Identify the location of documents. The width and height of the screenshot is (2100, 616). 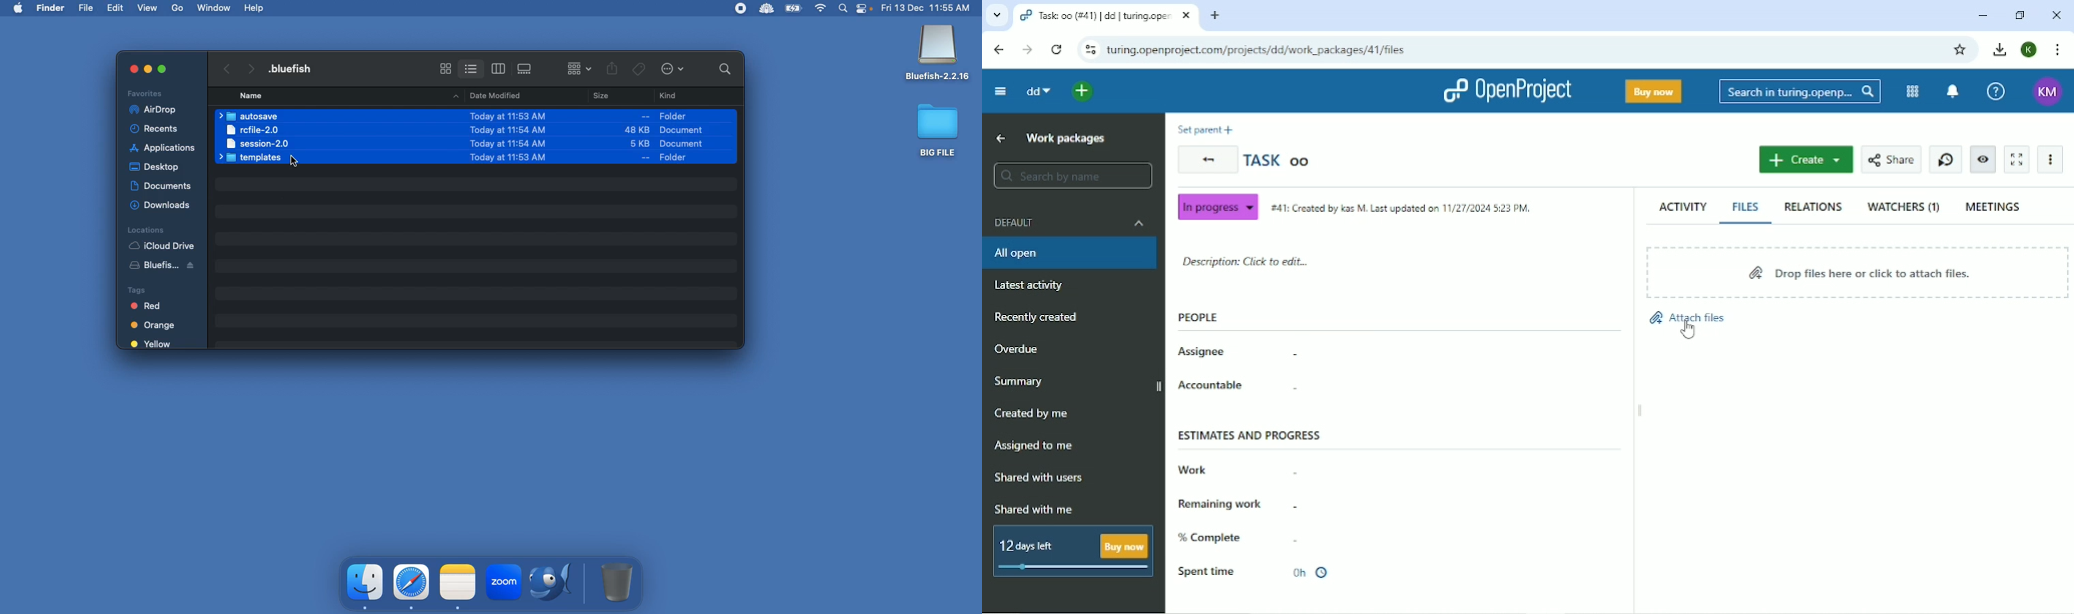
(161, 184).